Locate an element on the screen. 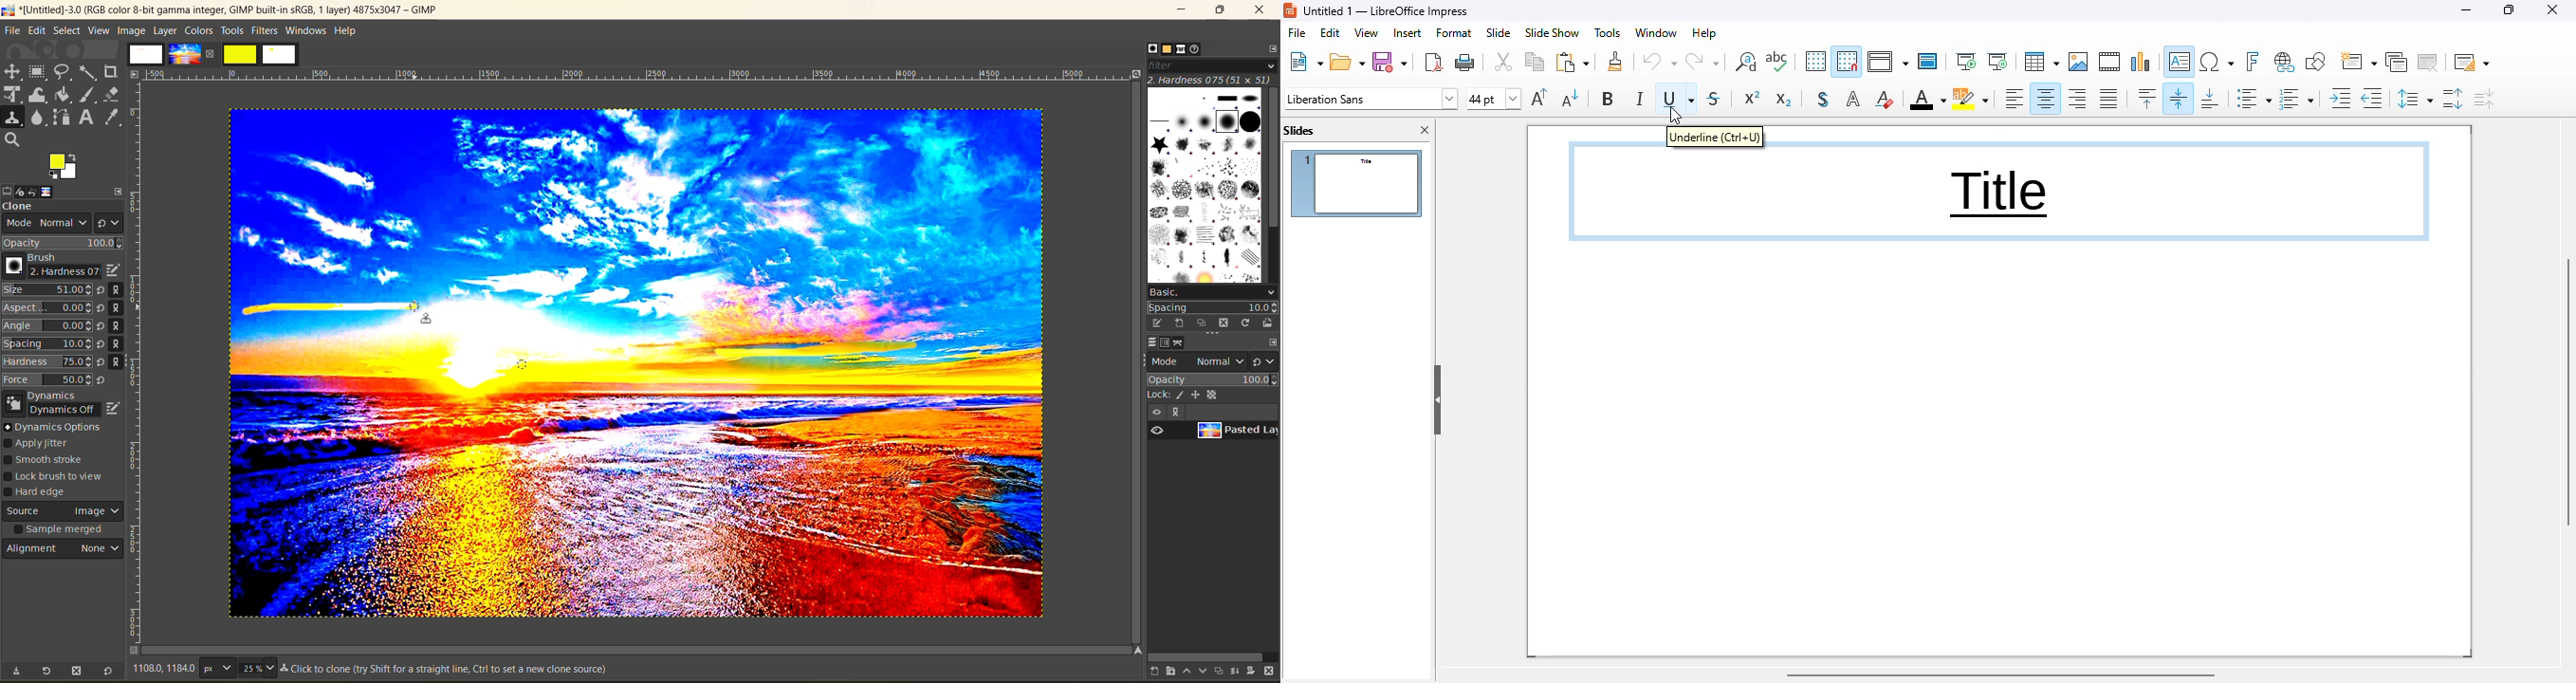 This screenshot has width=2576, height=700. start from current slide is located at coordinates (1997, 62).